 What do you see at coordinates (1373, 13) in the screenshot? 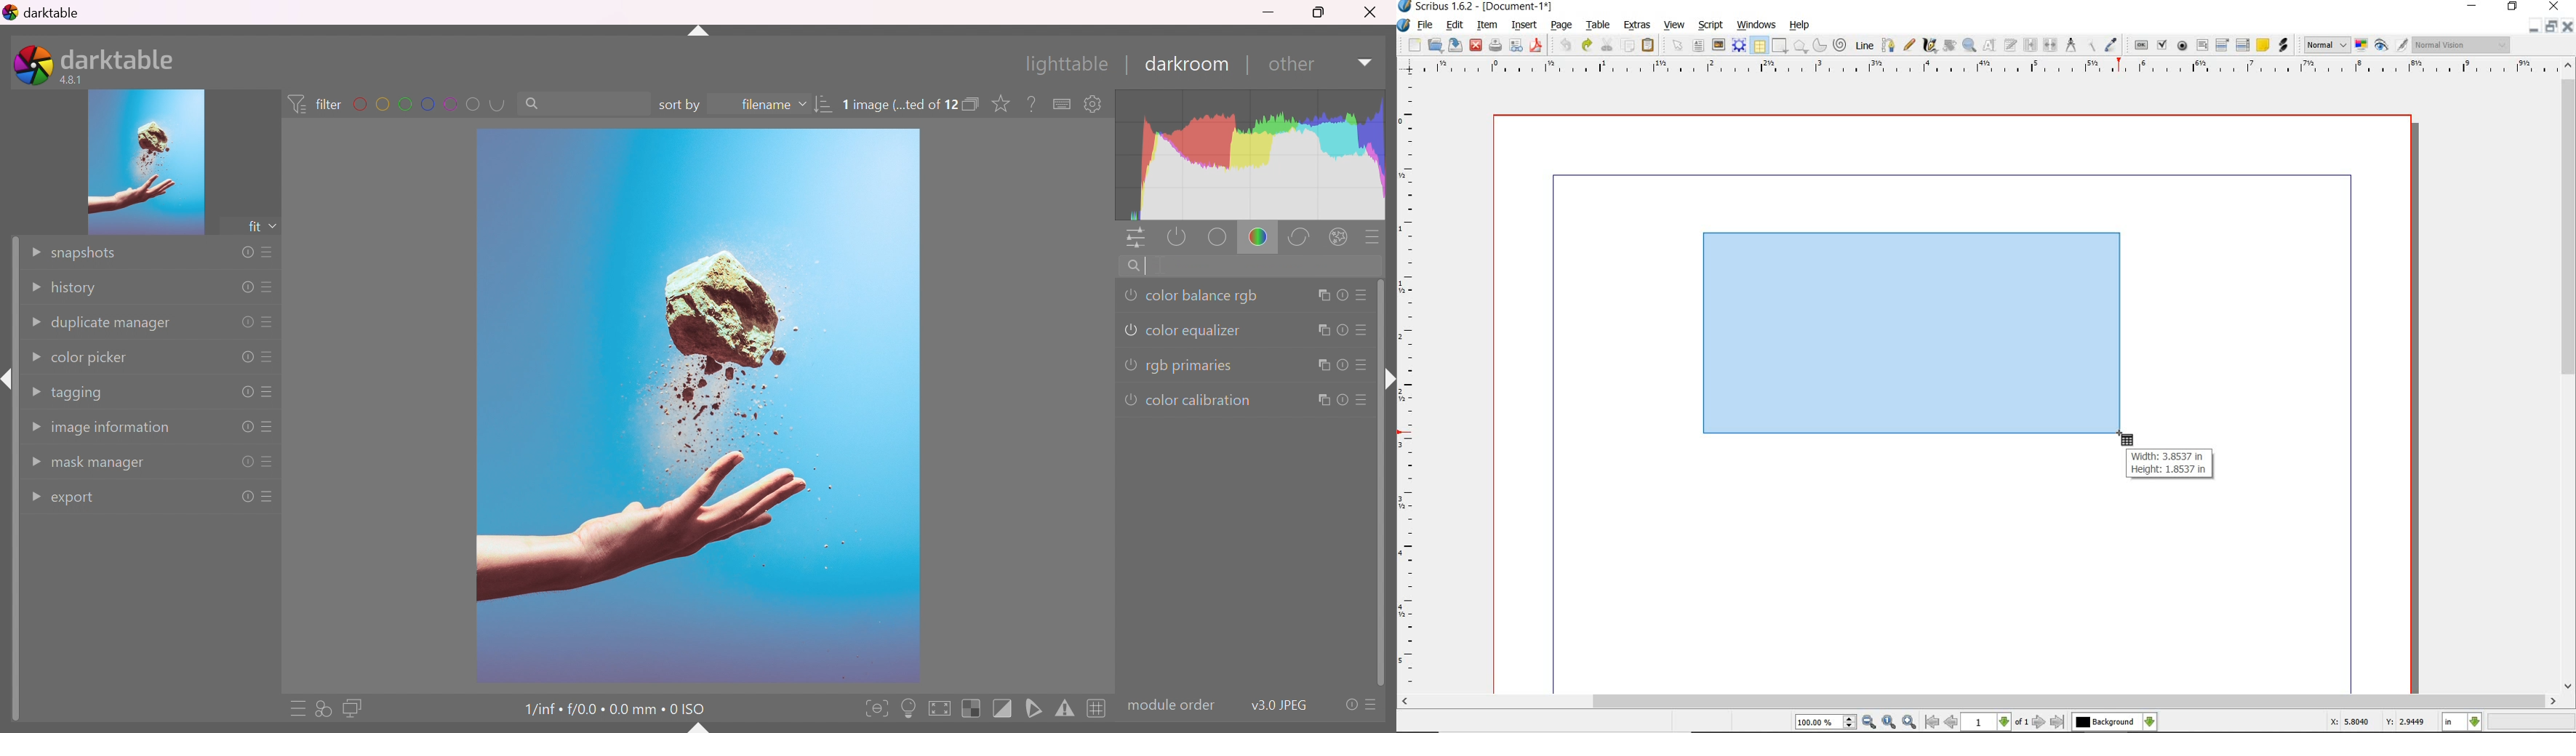
I see `Close` at bounding box center [1373, 13].